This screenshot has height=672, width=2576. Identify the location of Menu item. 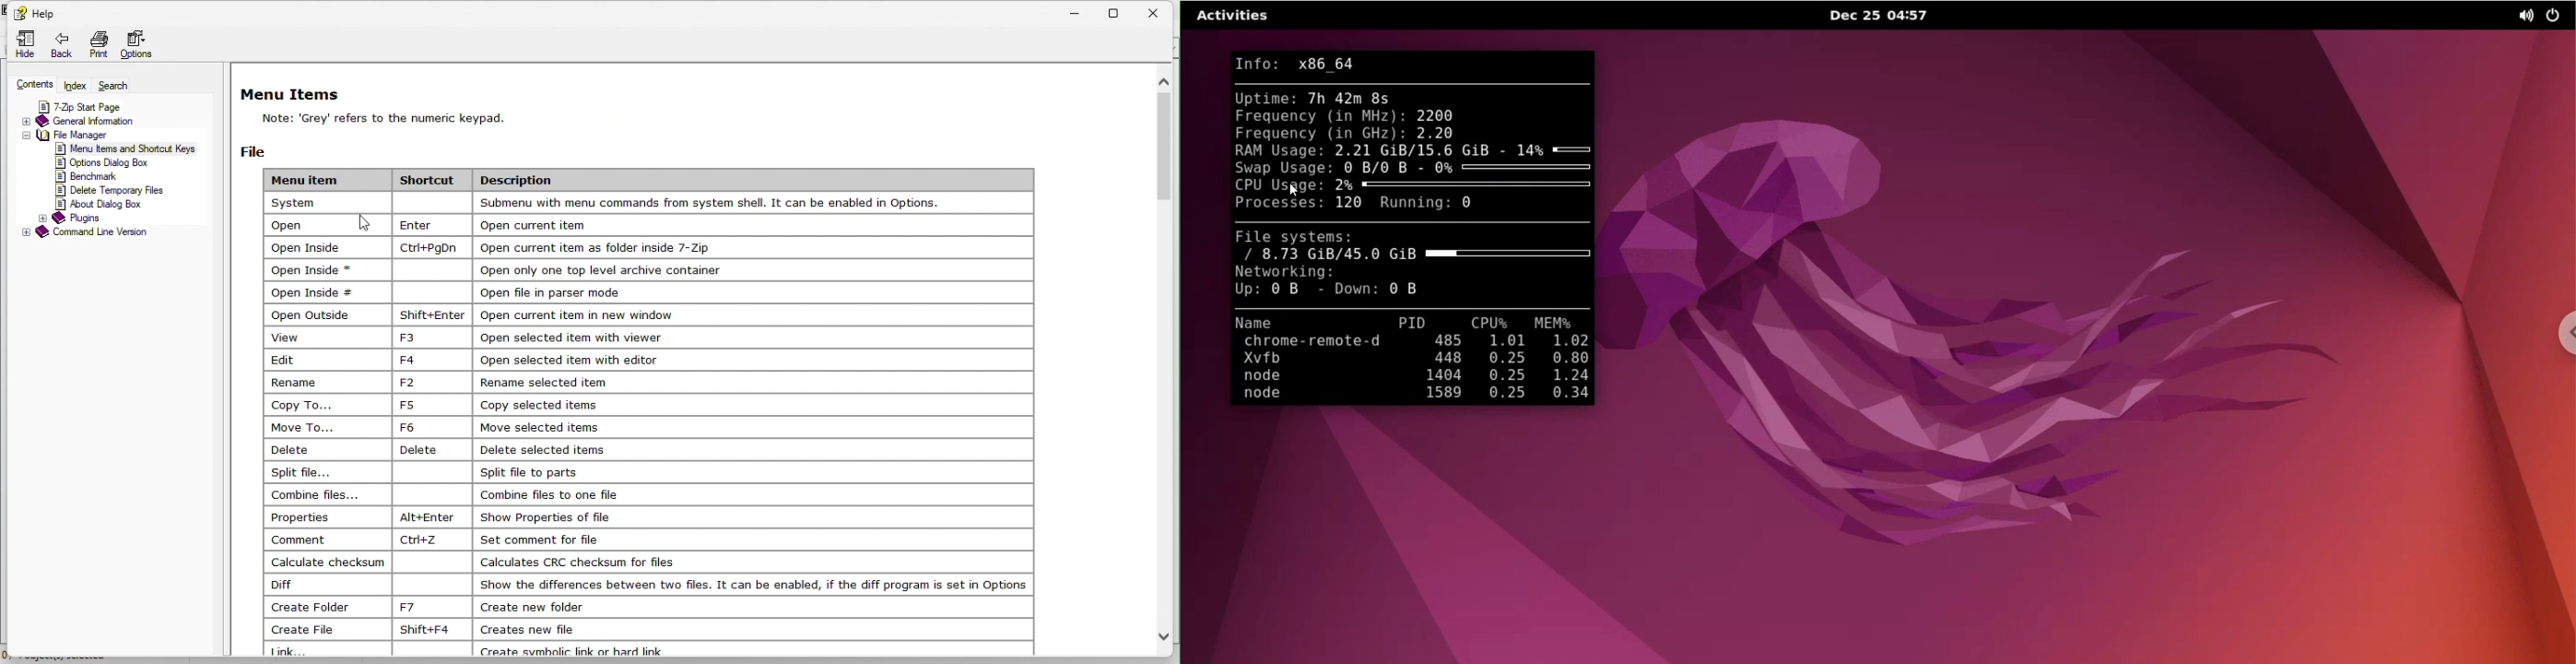
(324, 177).